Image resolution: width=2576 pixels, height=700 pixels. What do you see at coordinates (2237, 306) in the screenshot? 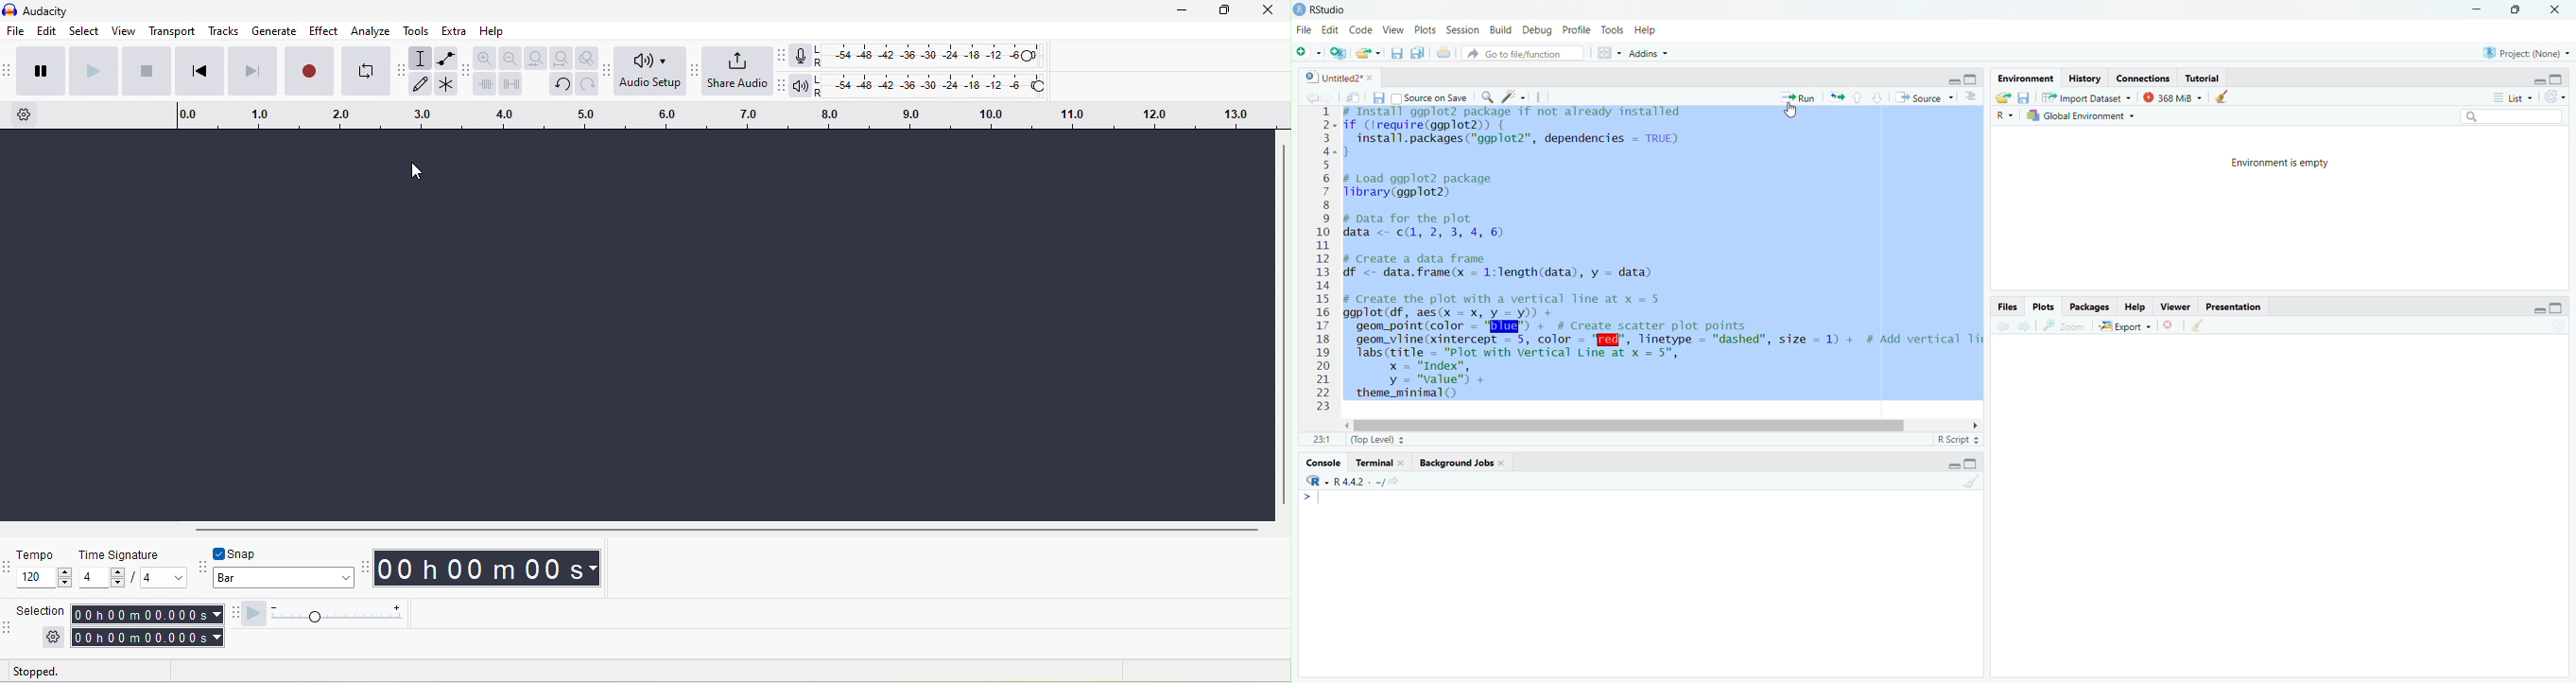
I see `Presentation` at bounding box center [2237, 306].